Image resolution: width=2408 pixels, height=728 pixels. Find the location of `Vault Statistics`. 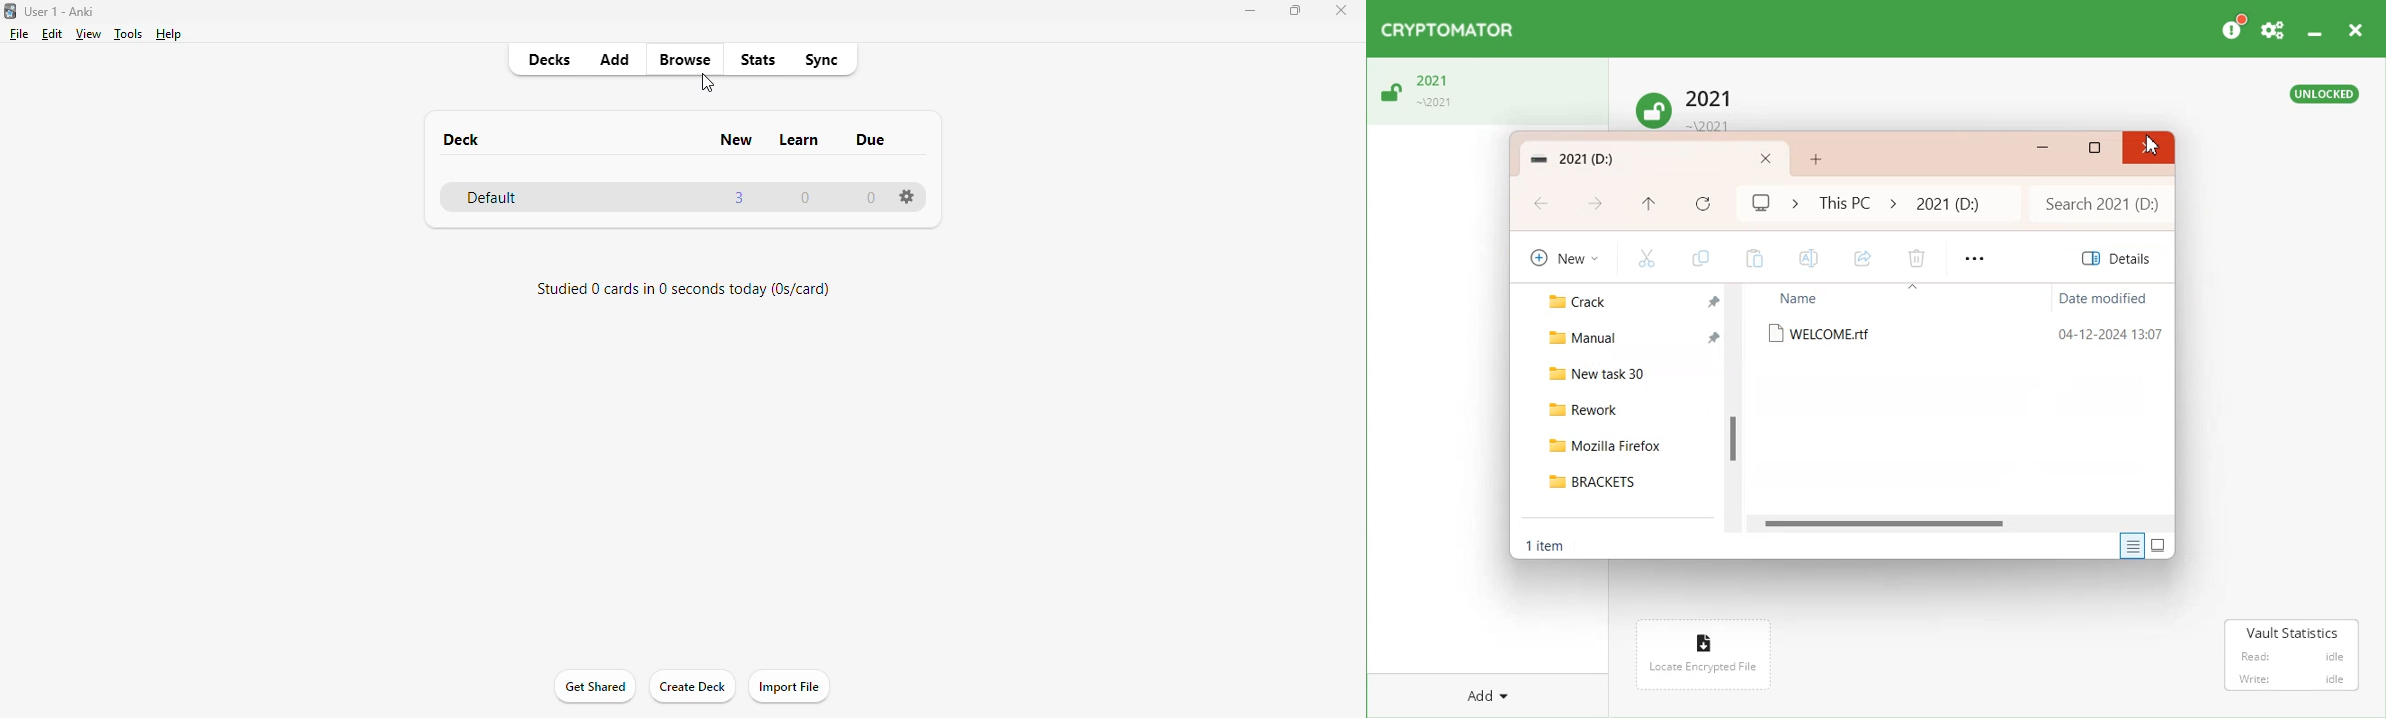

Vault Statistics is located at coordinates (2293, 657).